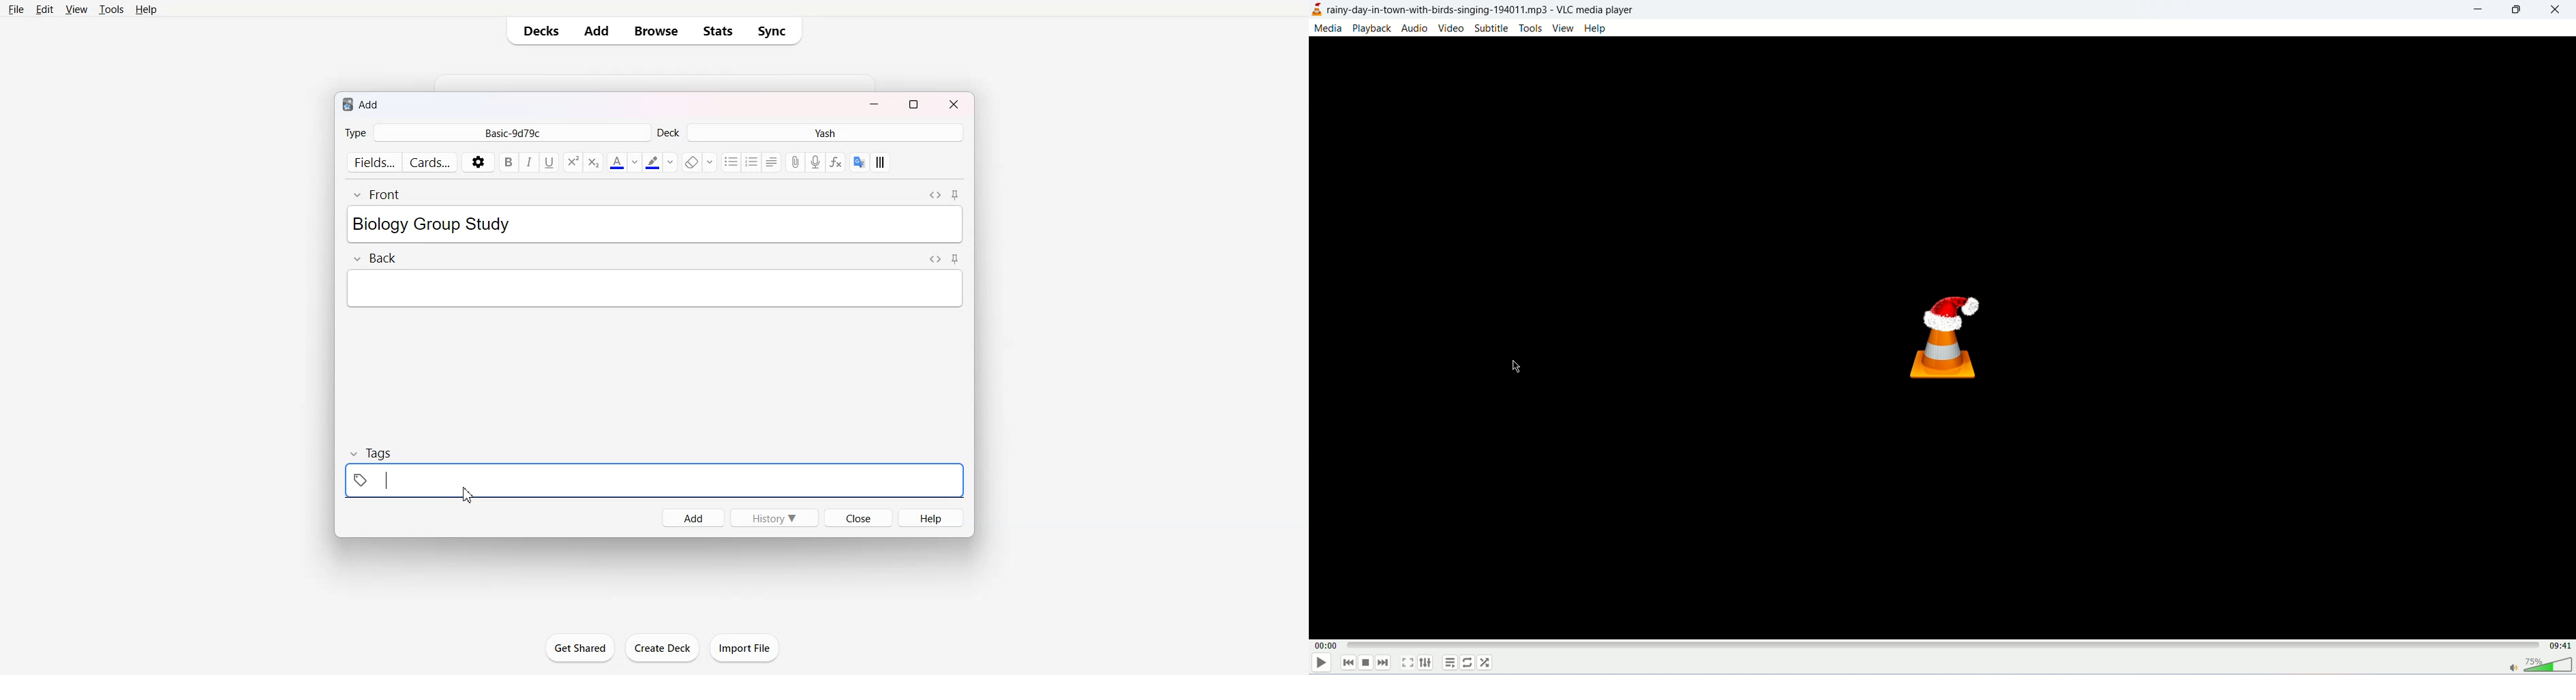 Image resolution: width=2576 pixels, height=700 pixels. I want to click on Google Translate, so click(859, 162).